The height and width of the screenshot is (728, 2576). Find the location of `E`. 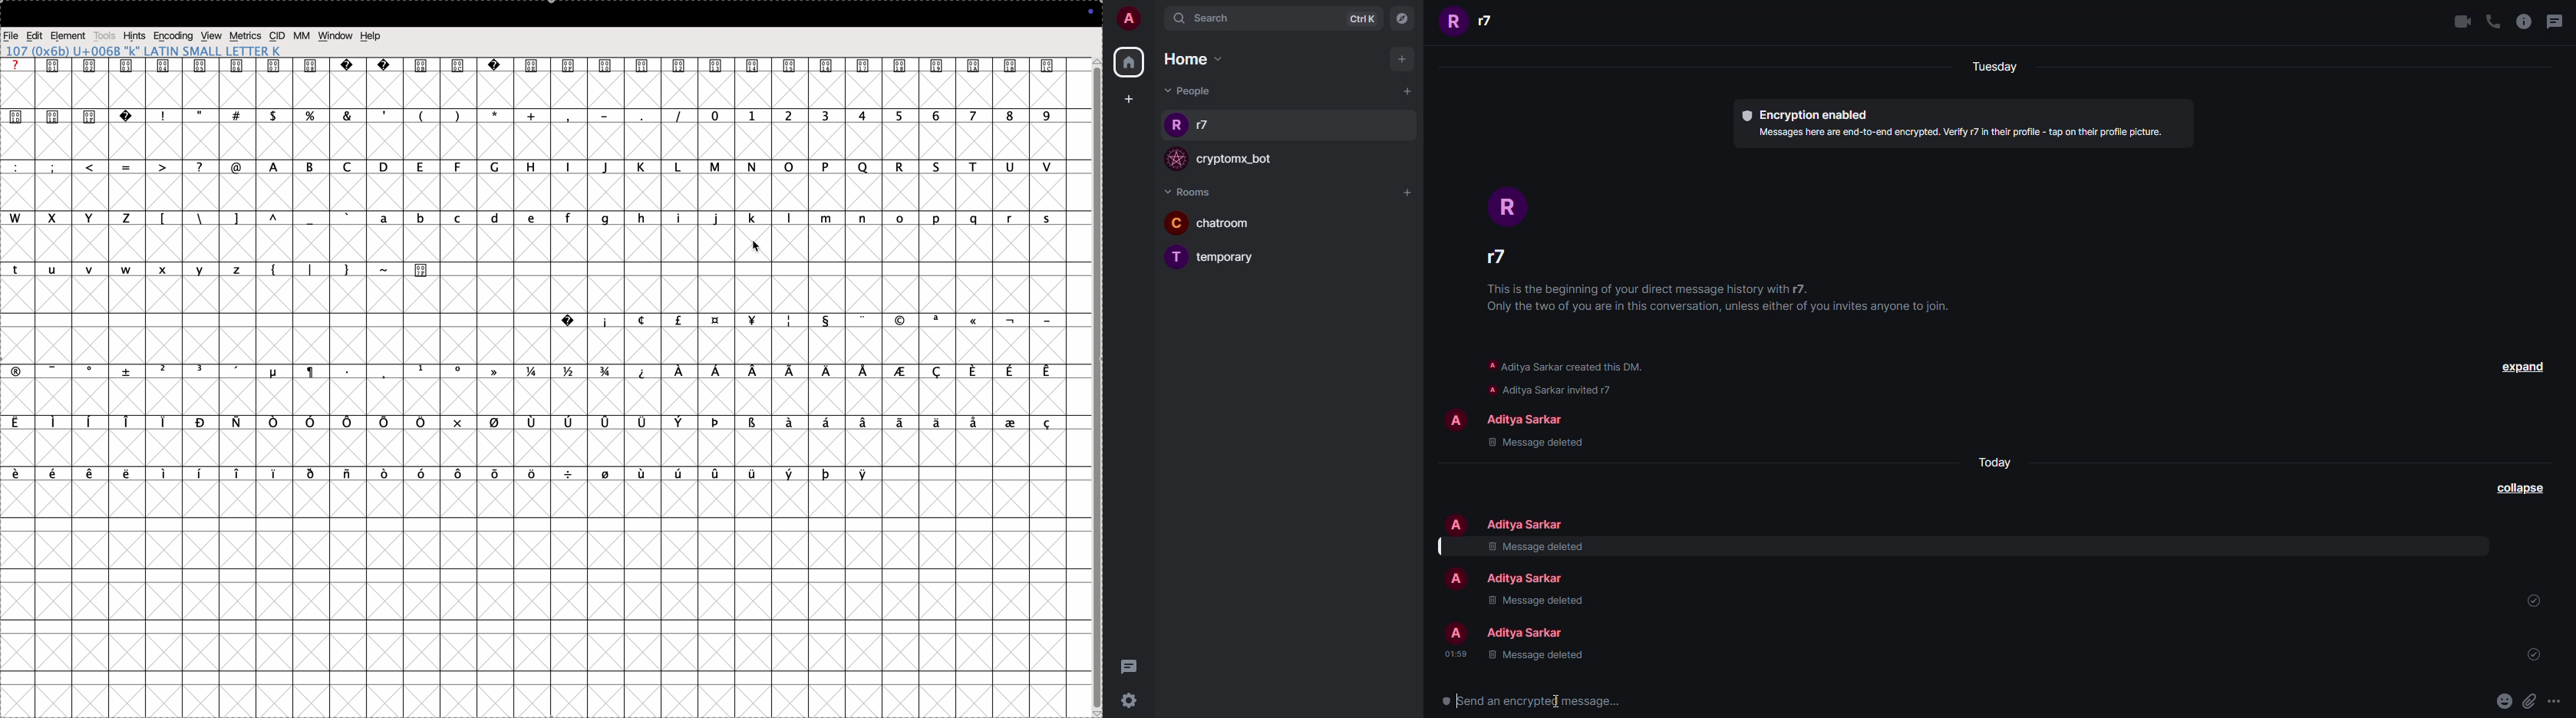

E is located at coordinates (1009, 369).